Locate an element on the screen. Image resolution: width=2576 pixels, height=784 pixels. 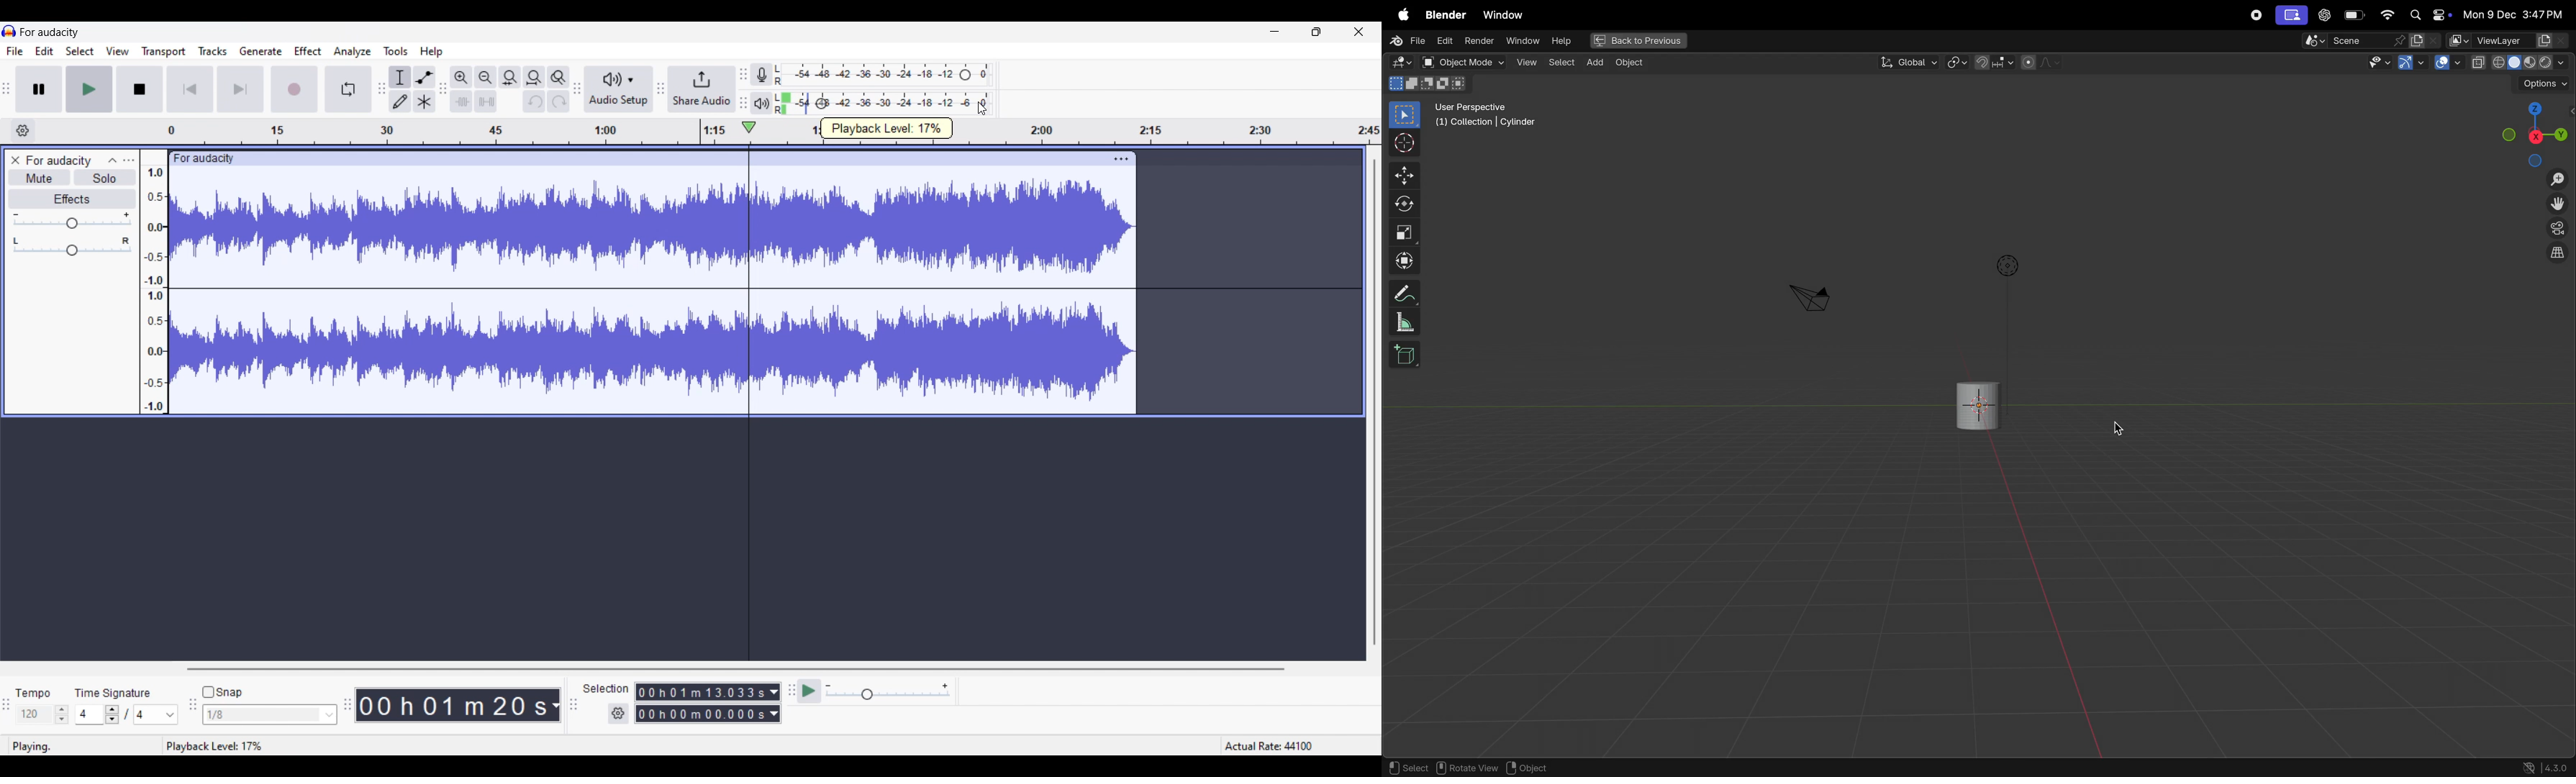
File is located at coordinates (1404, 41).